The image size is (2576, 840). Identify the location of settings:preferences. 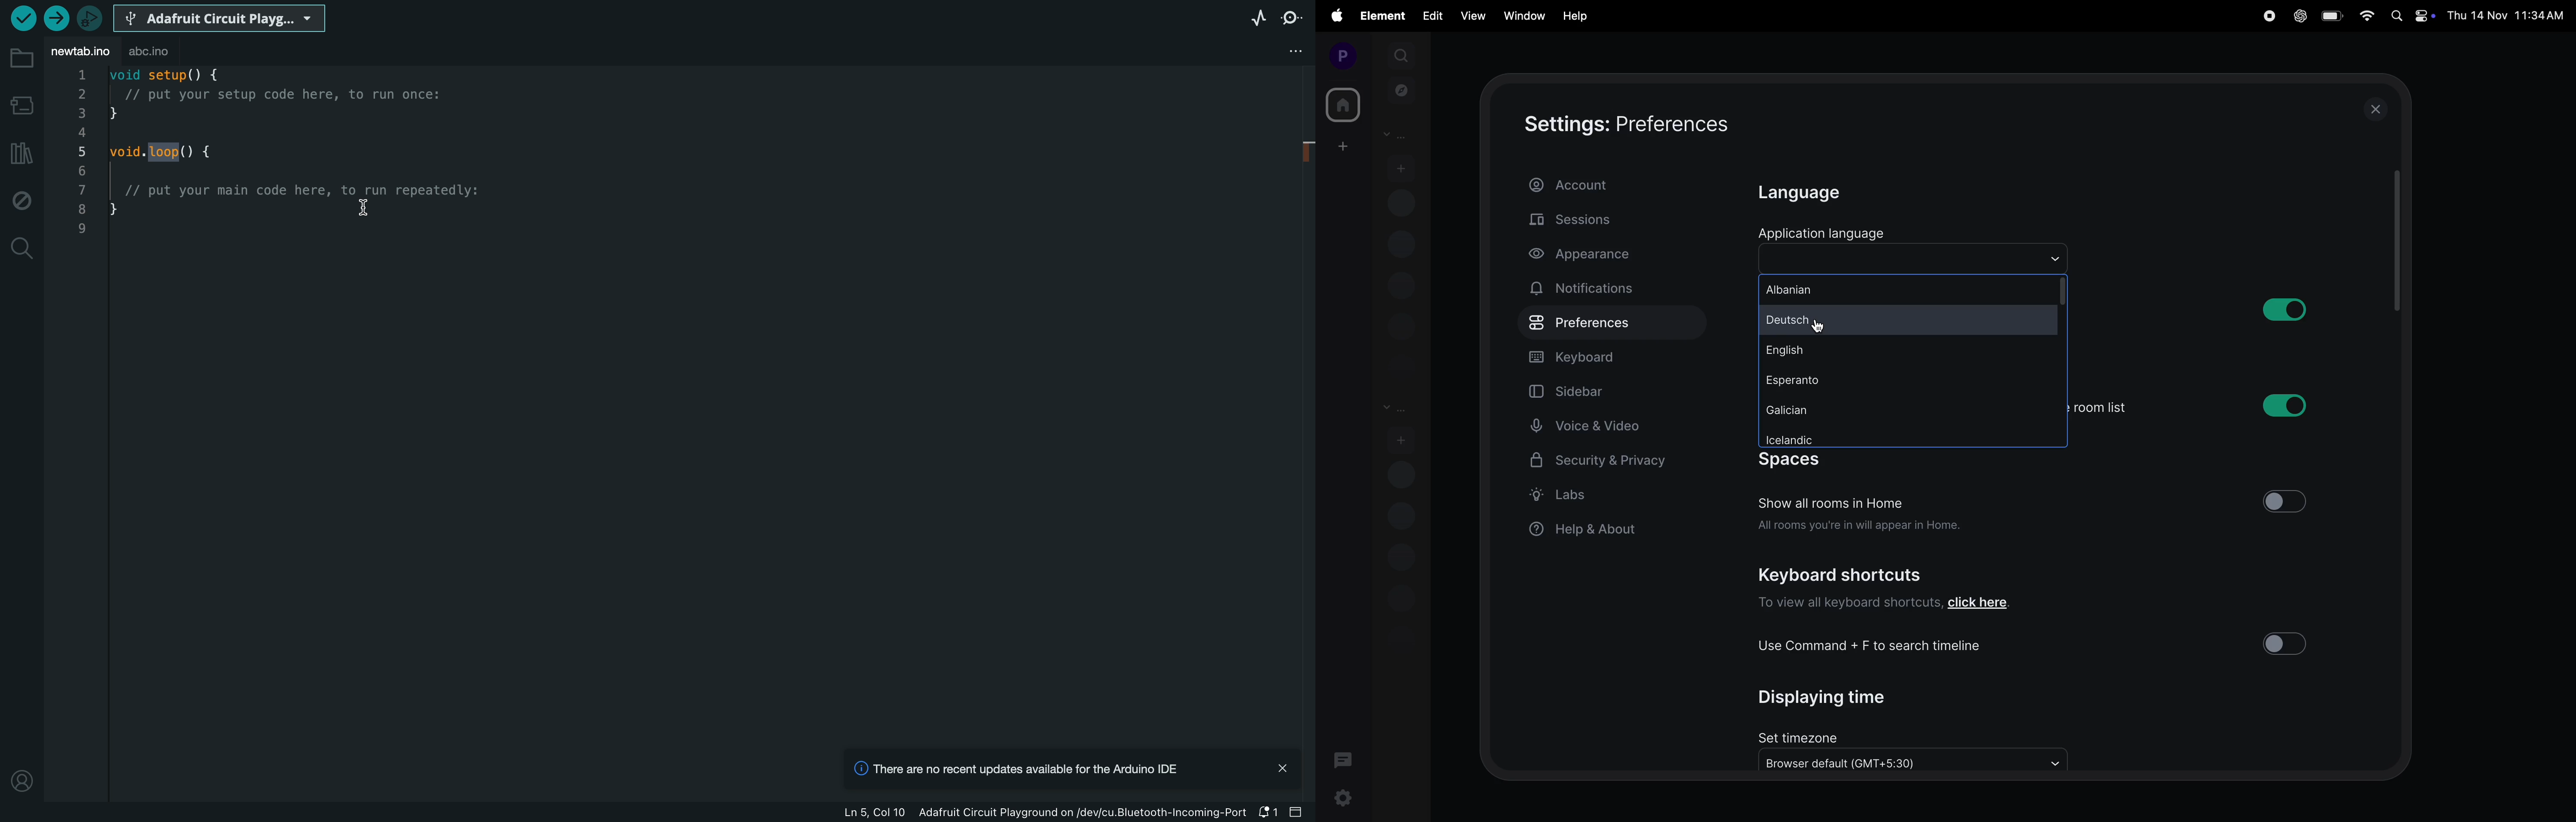
(1632, 122).